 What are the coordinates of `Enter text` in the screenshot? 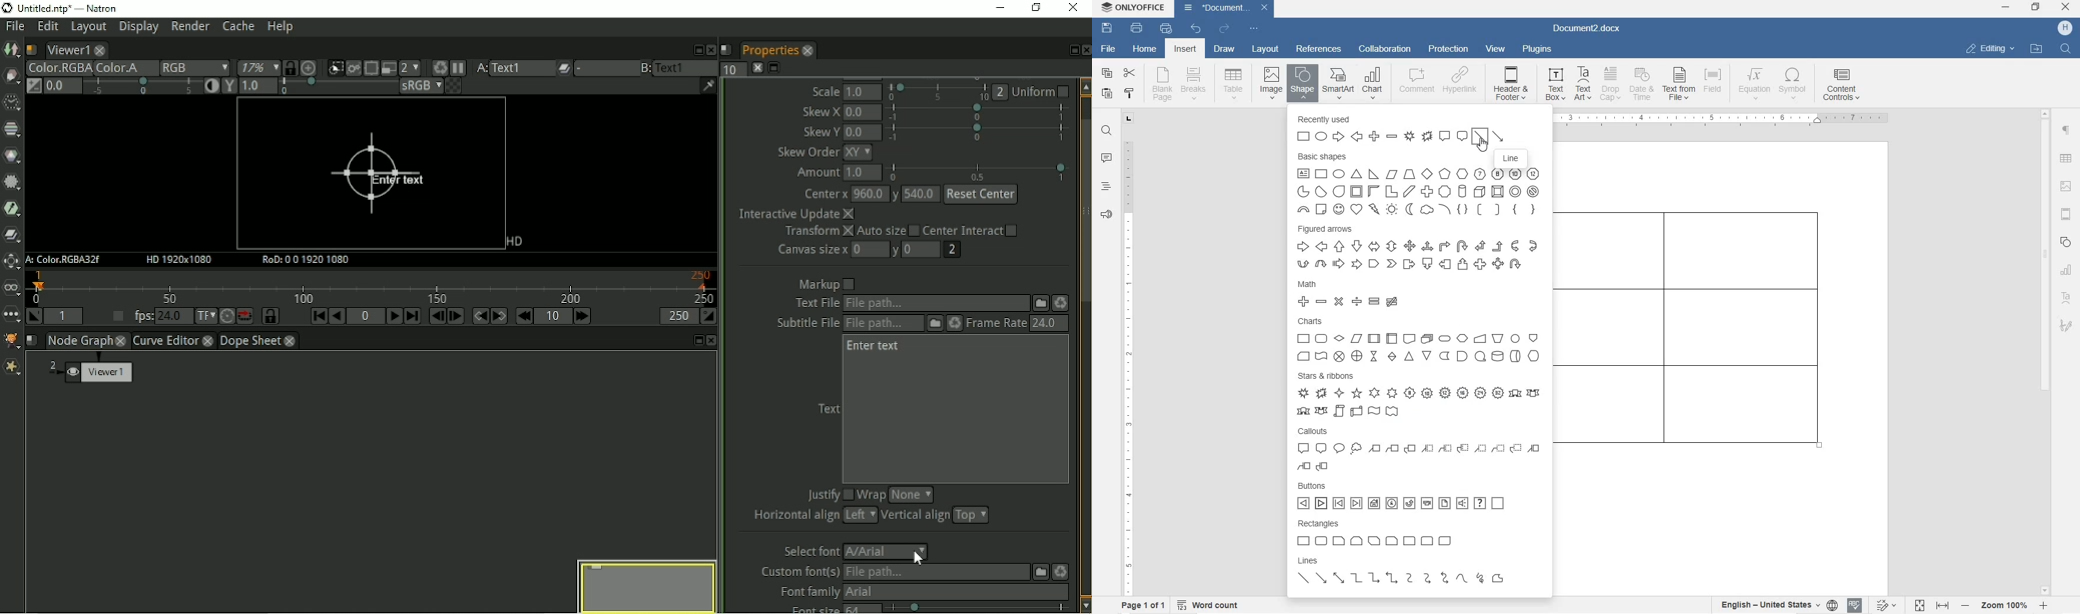 It's located at (876, 348).